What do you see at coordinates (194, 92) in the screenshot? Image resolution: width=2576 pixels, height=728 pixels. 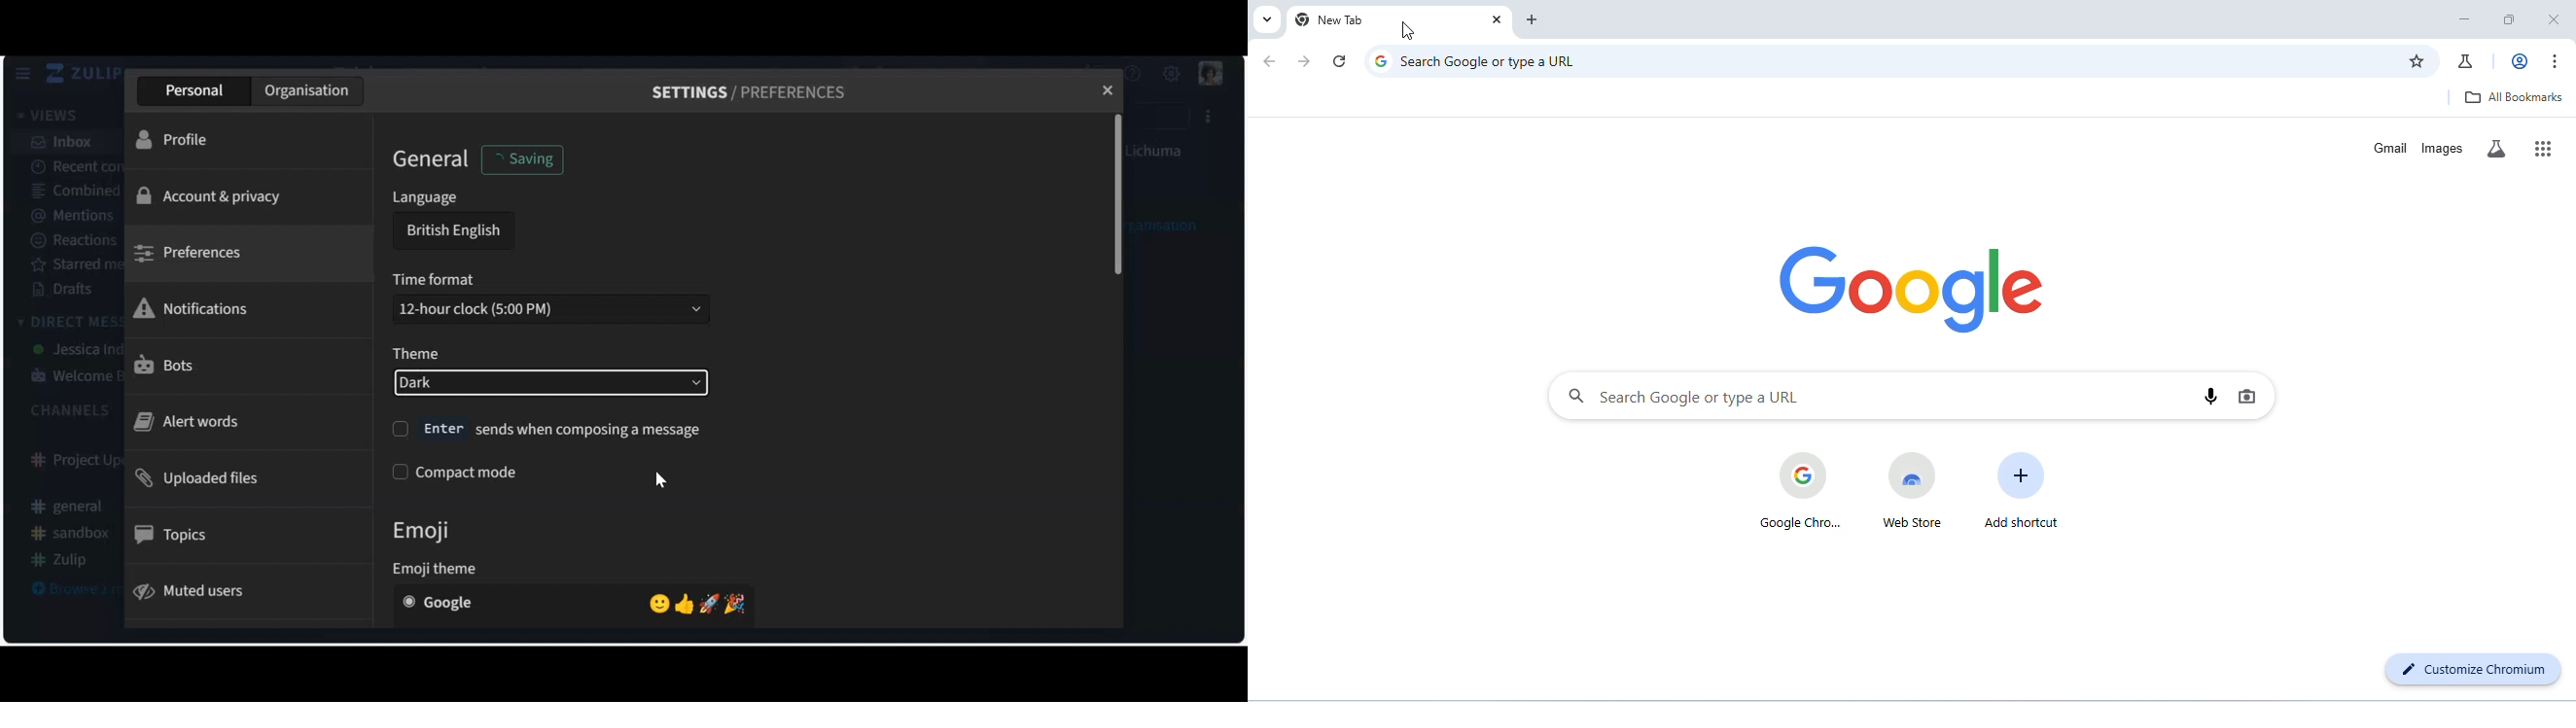 I see `Personal` at bounding box center [194, 92].